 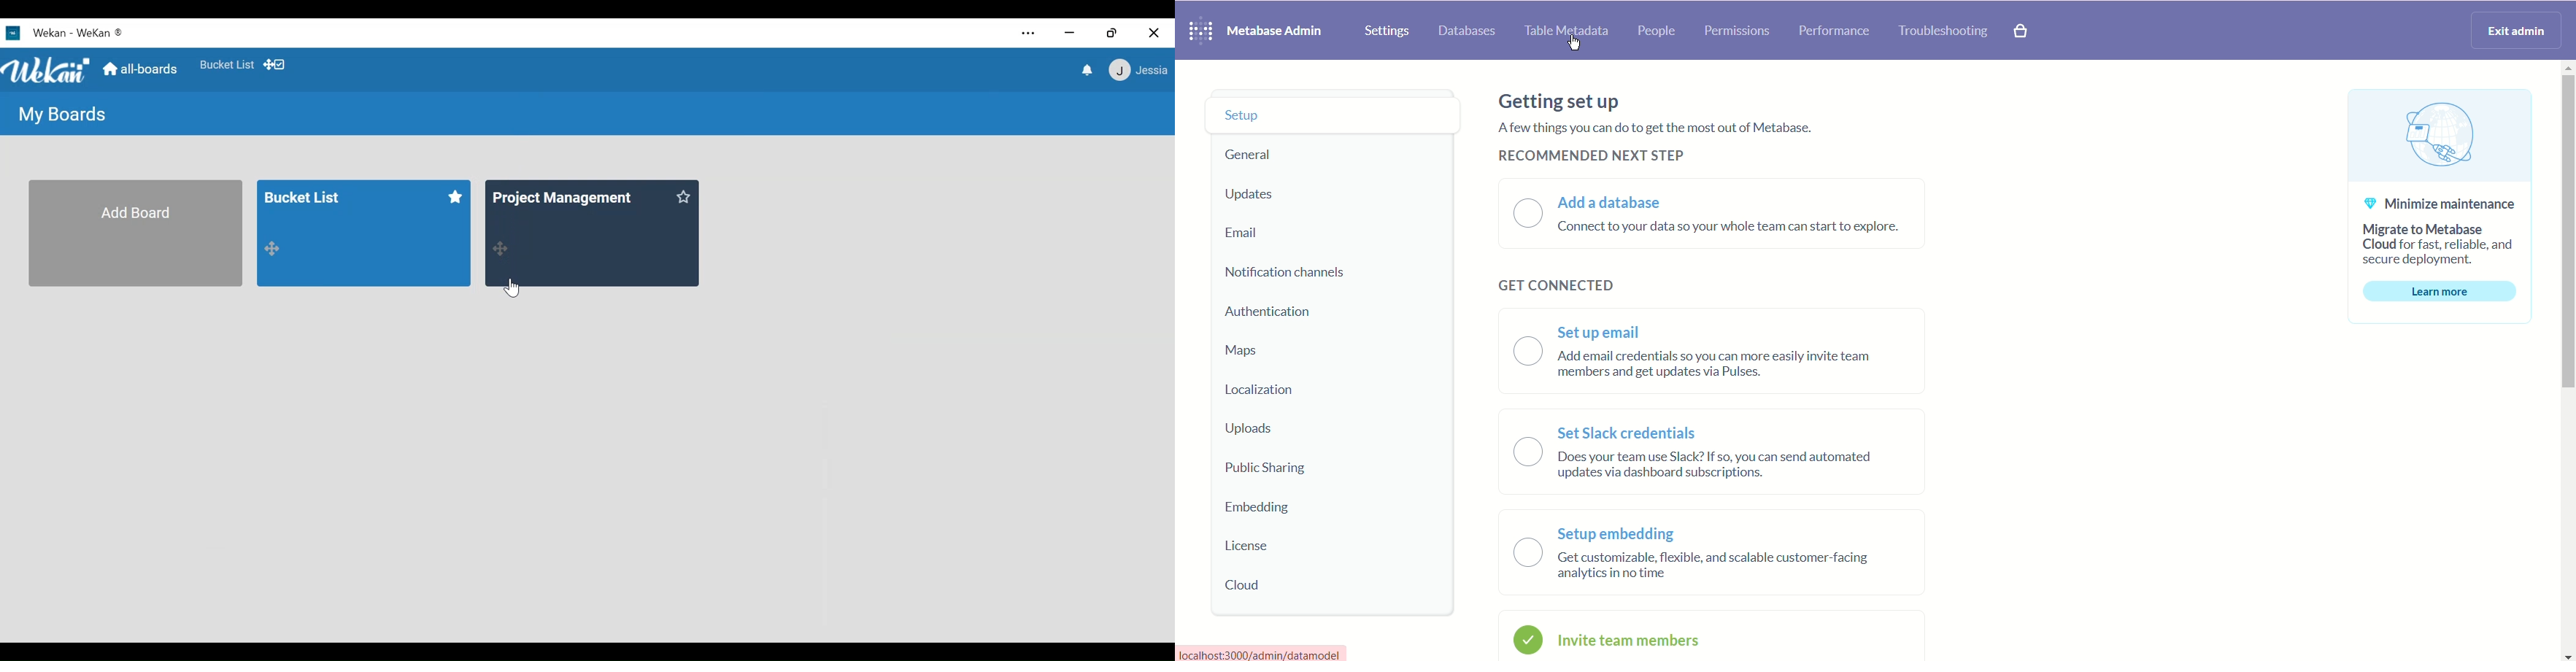 I want to click on Radio Button, so click(x=1522, y=212).